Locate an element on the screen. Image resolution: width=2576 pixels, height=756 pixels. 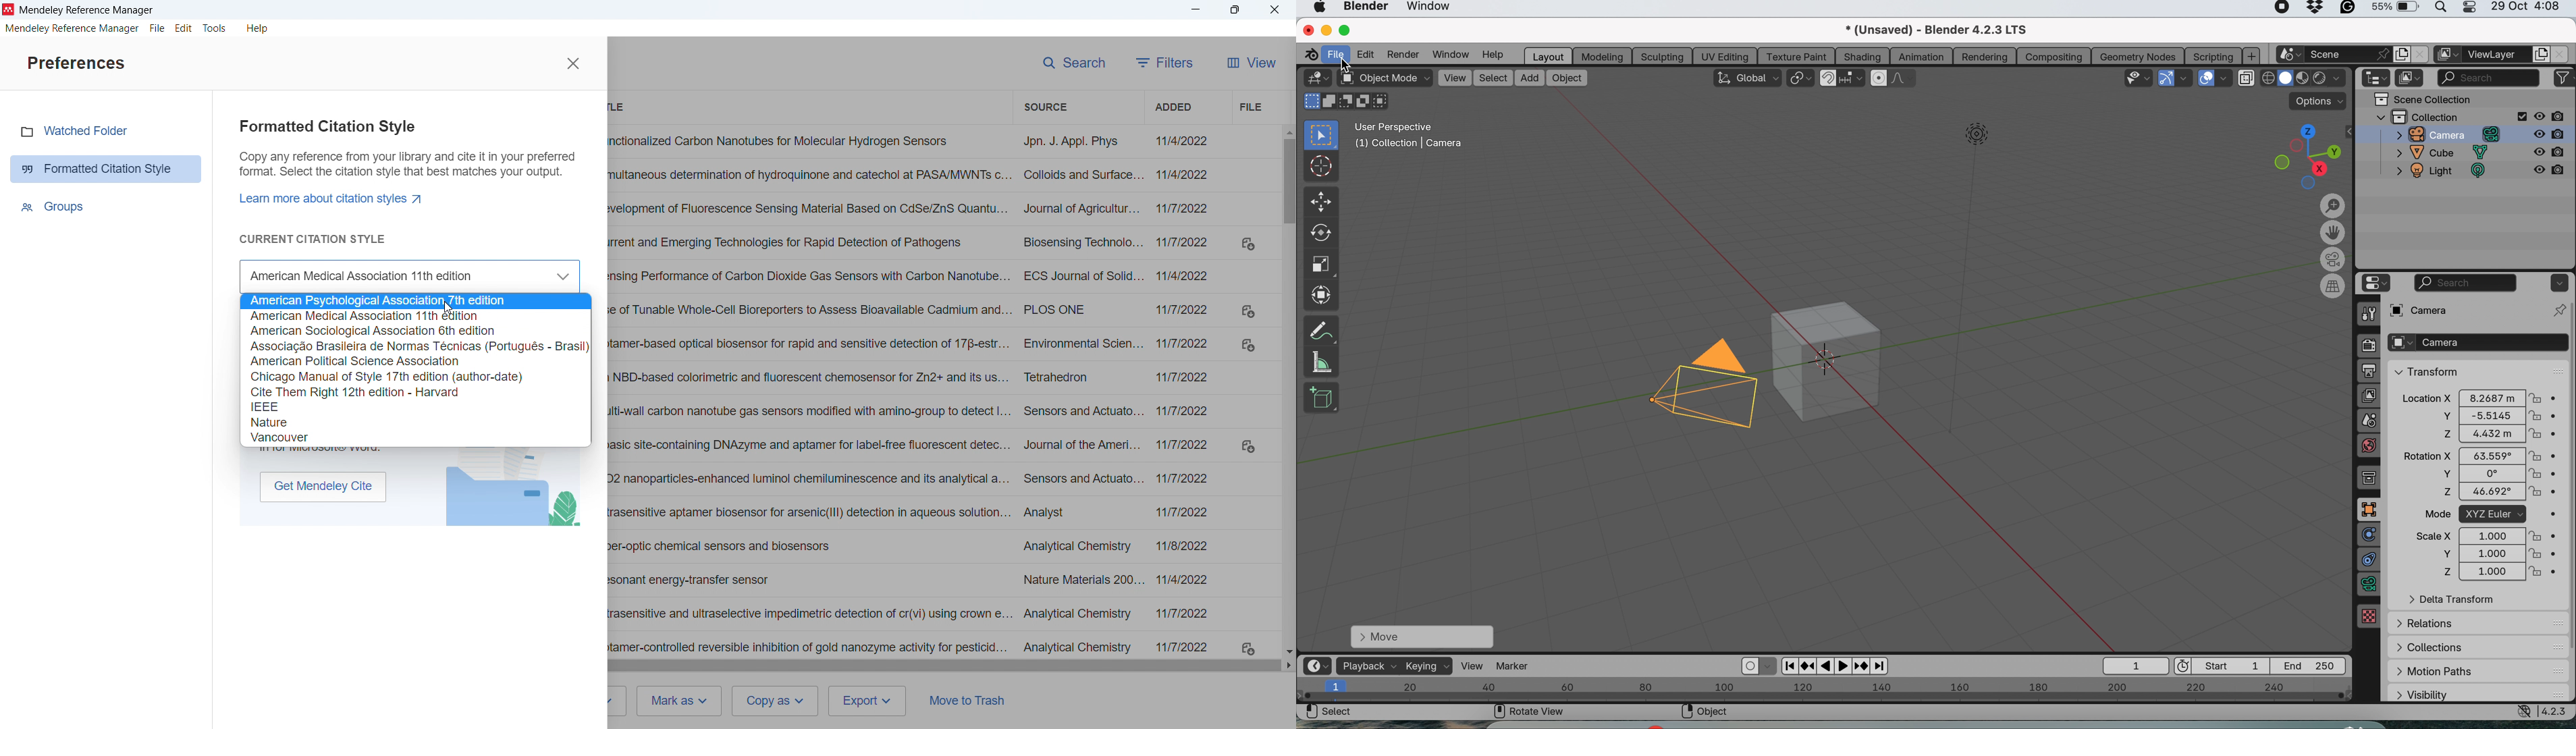
Chicago manual of style 17th edition (author-date) is located at coordinates (415, 377).